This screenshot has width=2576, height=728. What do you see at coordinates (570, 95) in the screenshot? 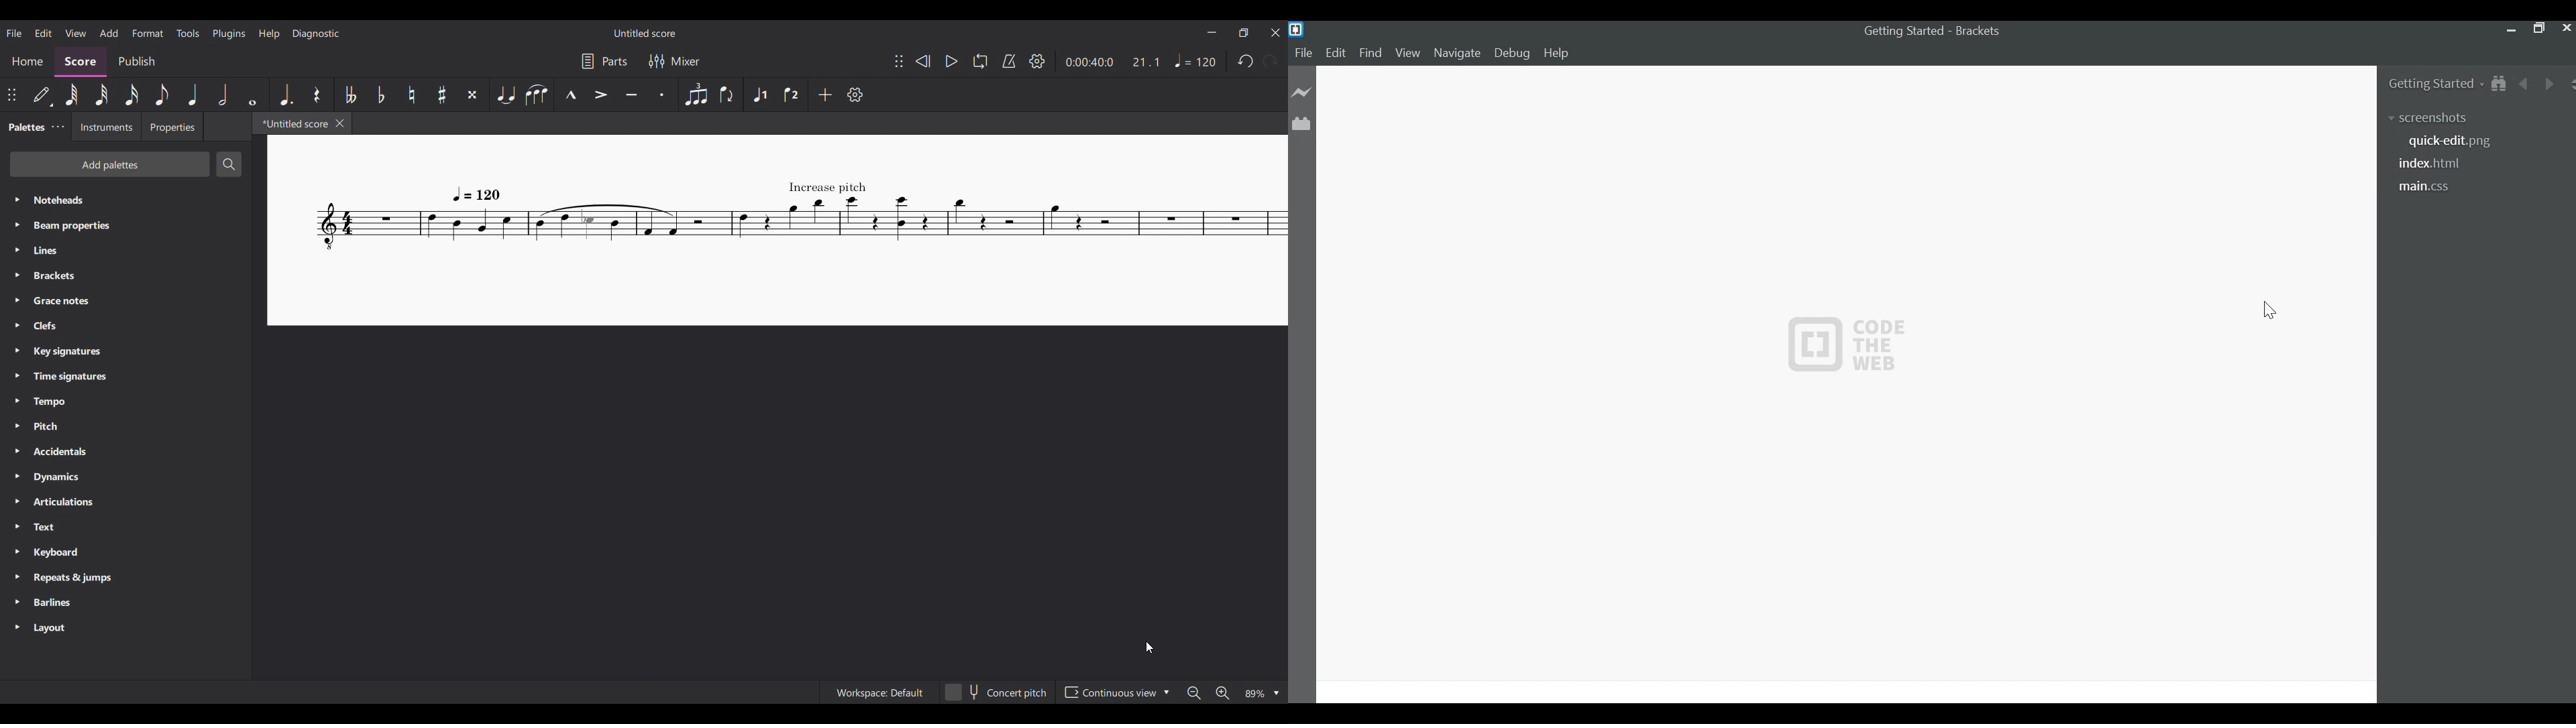
I see `Marcato` at bounding box center [570, 95].